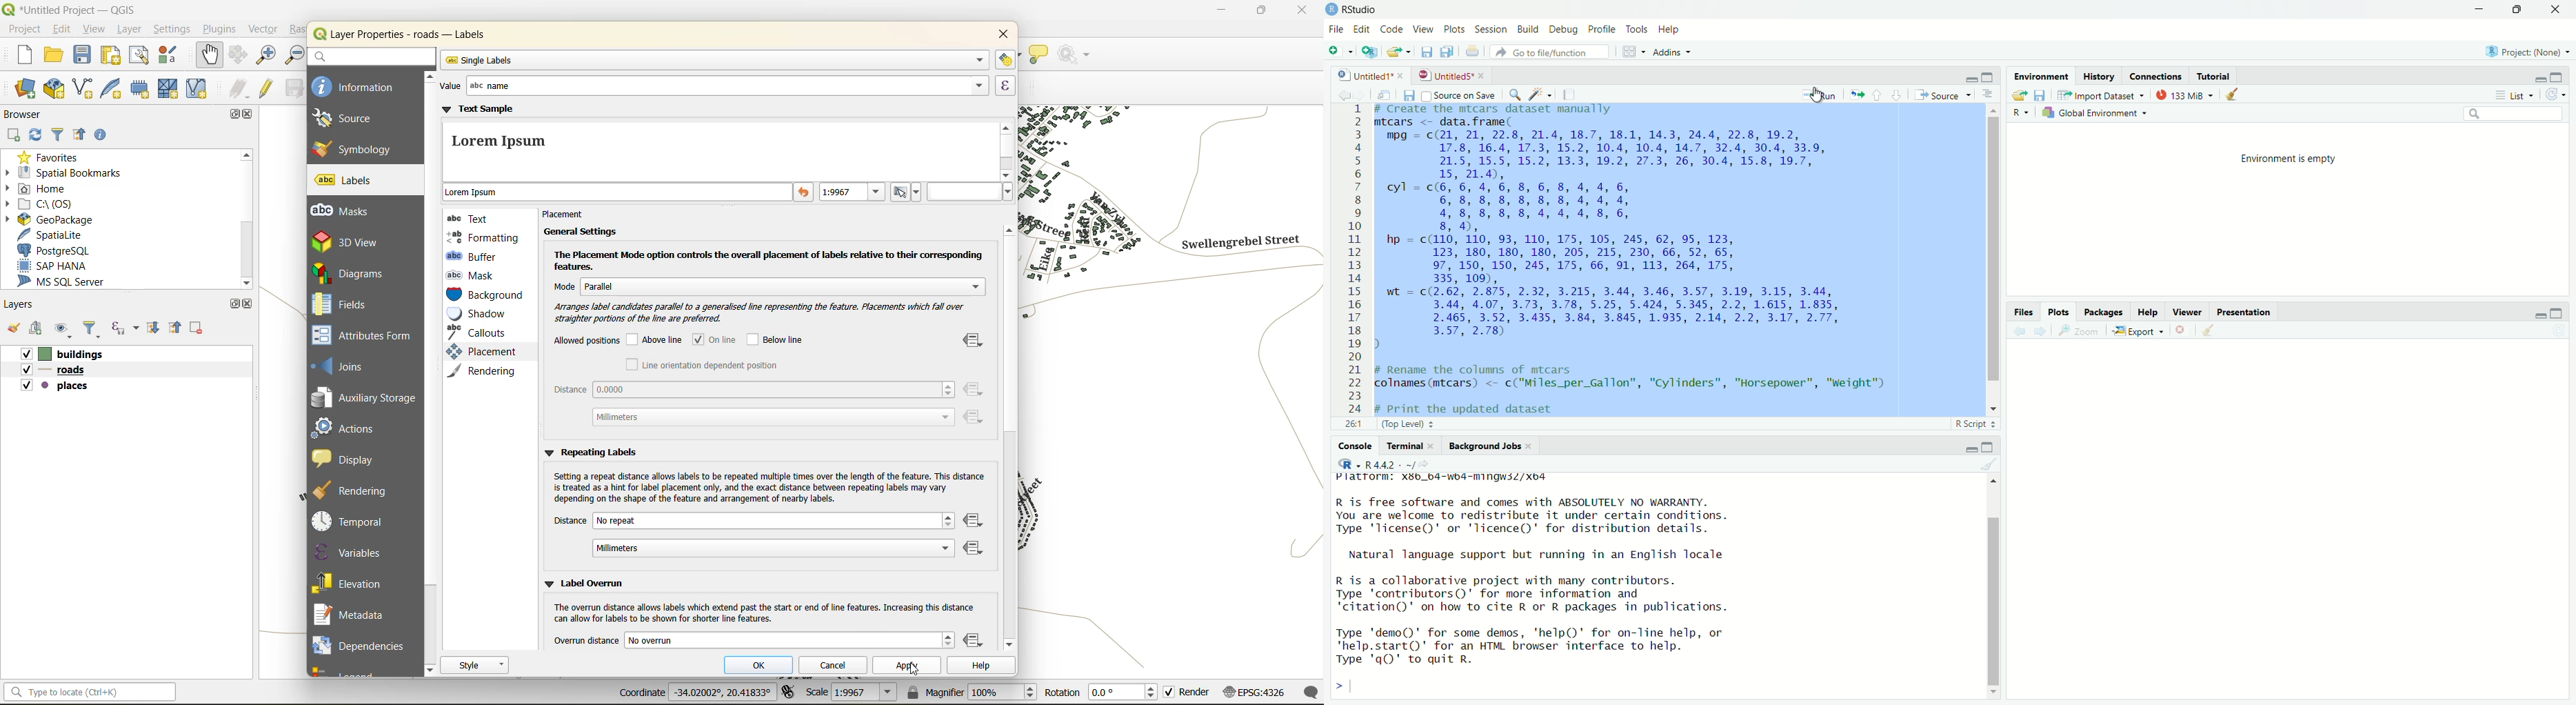 The image size is (2576, 728). I want to click on zoom, so click(2081, 332).